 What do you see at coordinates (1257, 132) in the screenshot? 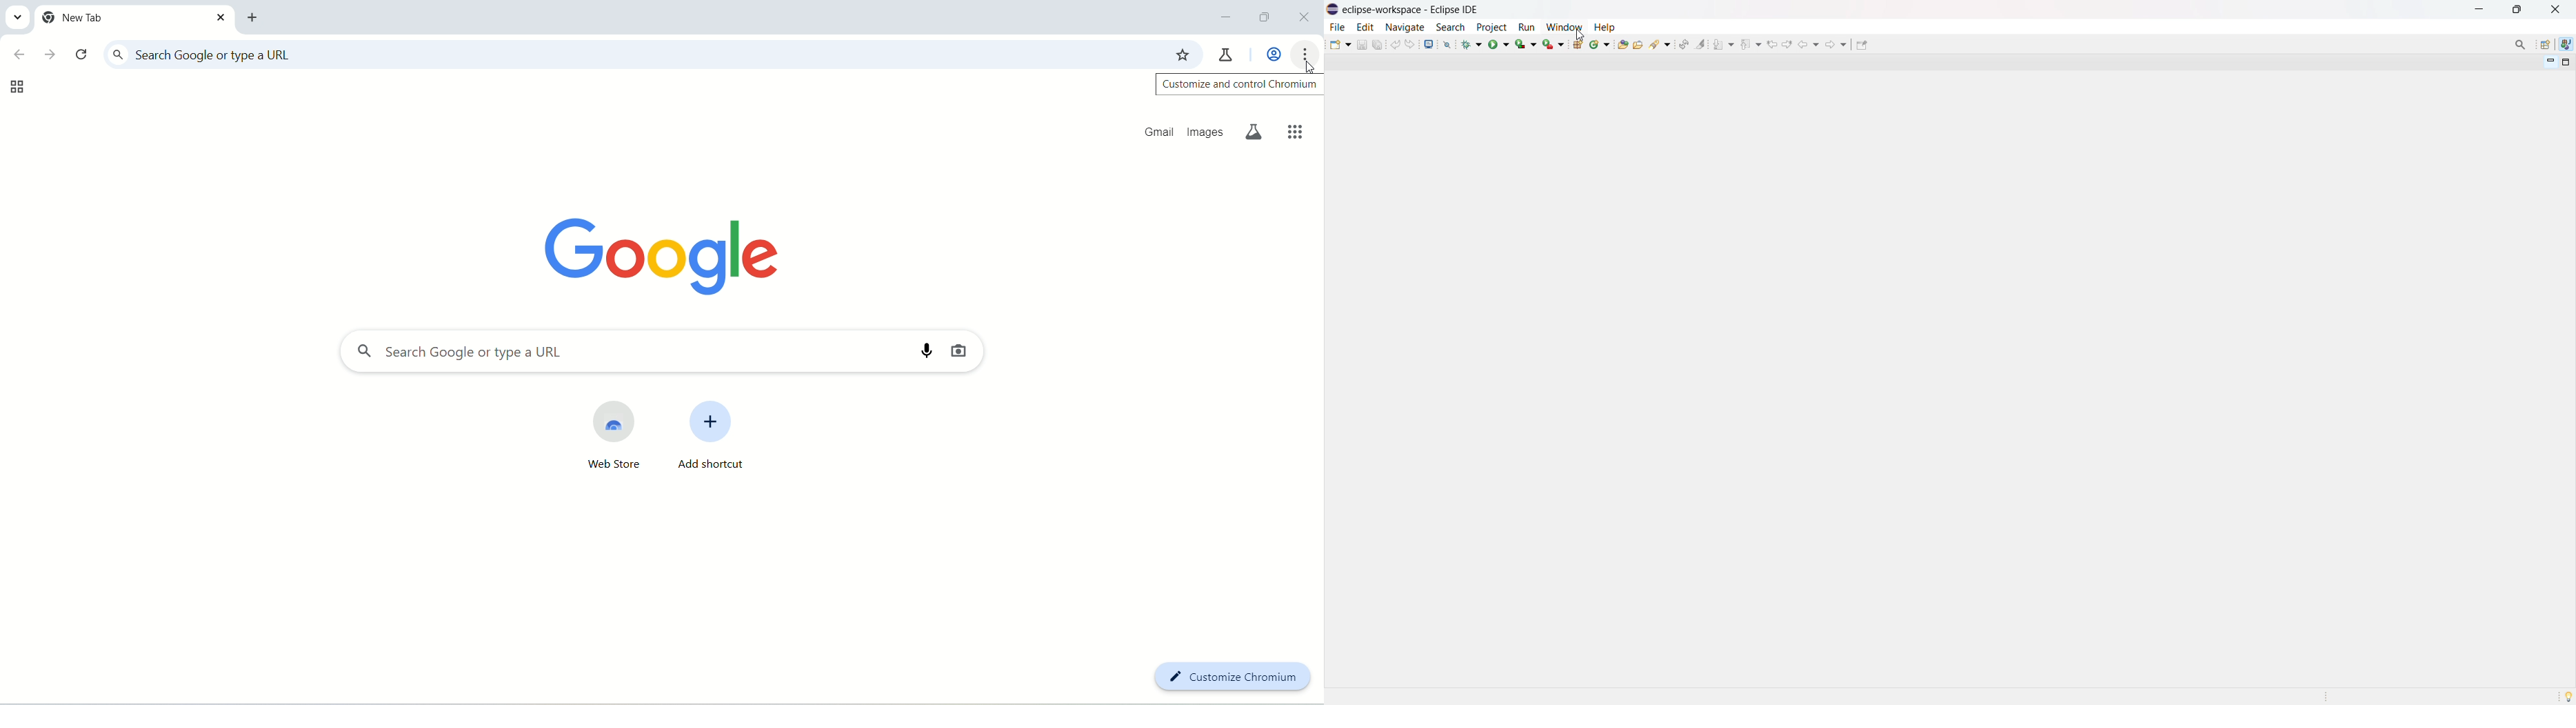
I see `search labs` at bounding box center [1257, 132].